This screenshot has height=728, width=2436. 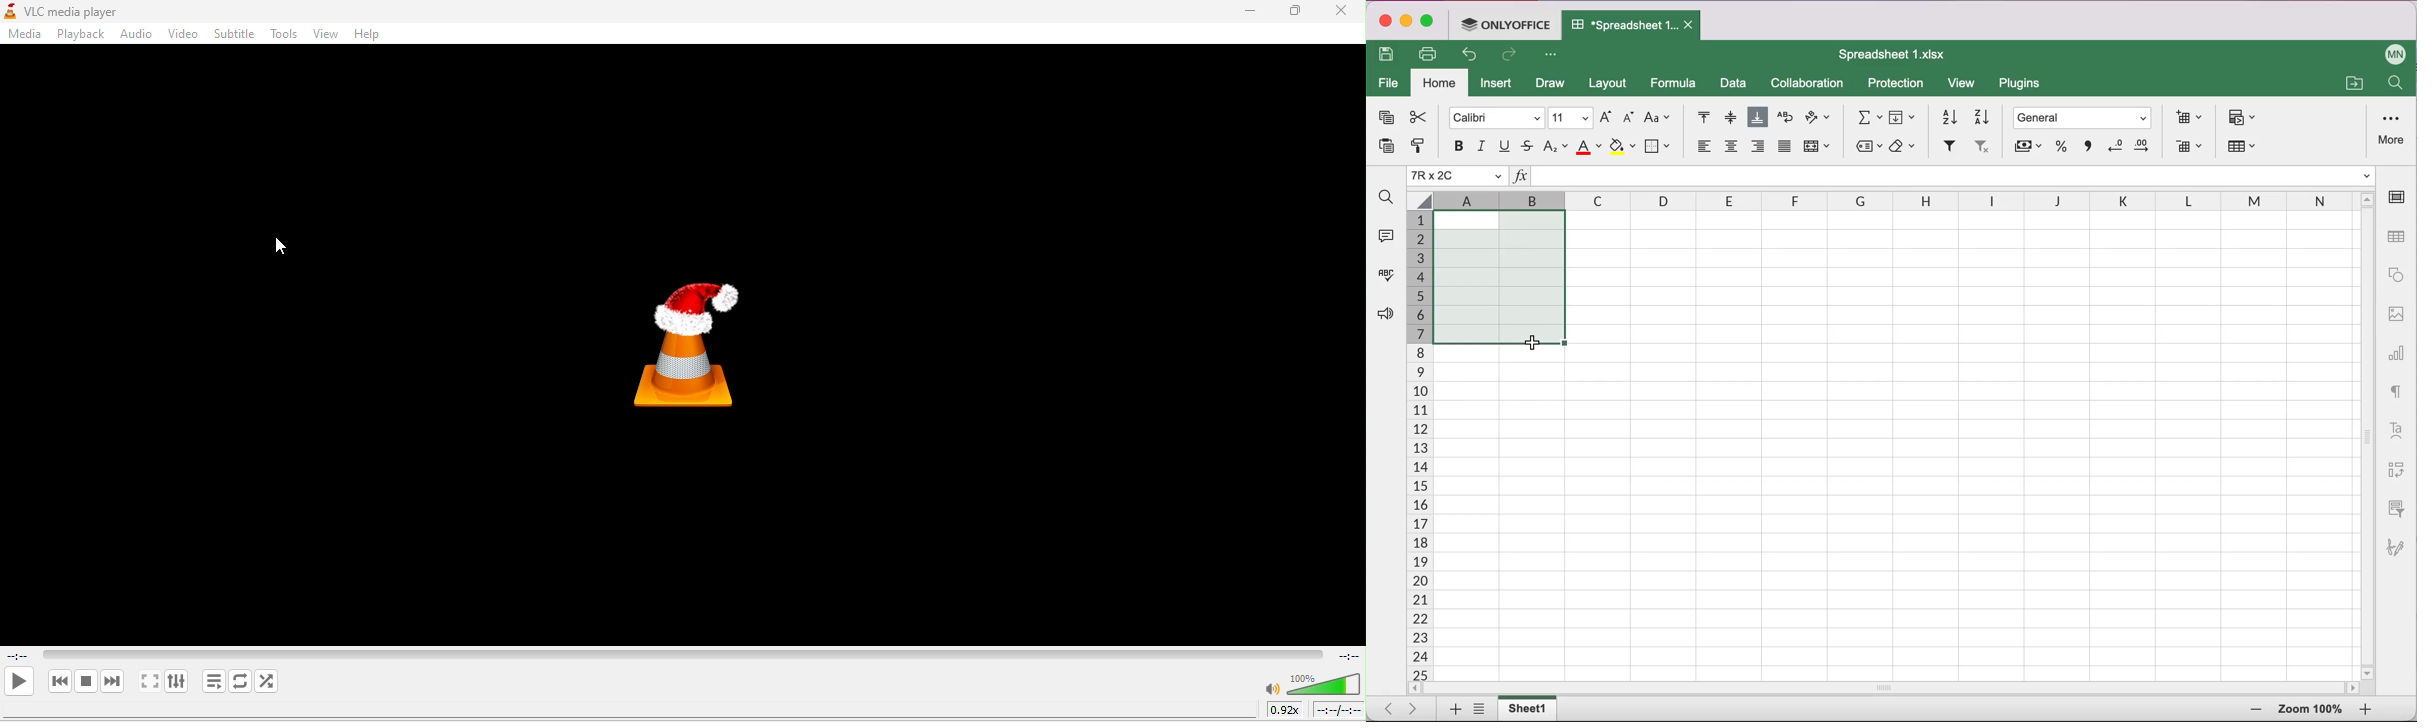 I want to click on signature, so click(x=2400, y=542).